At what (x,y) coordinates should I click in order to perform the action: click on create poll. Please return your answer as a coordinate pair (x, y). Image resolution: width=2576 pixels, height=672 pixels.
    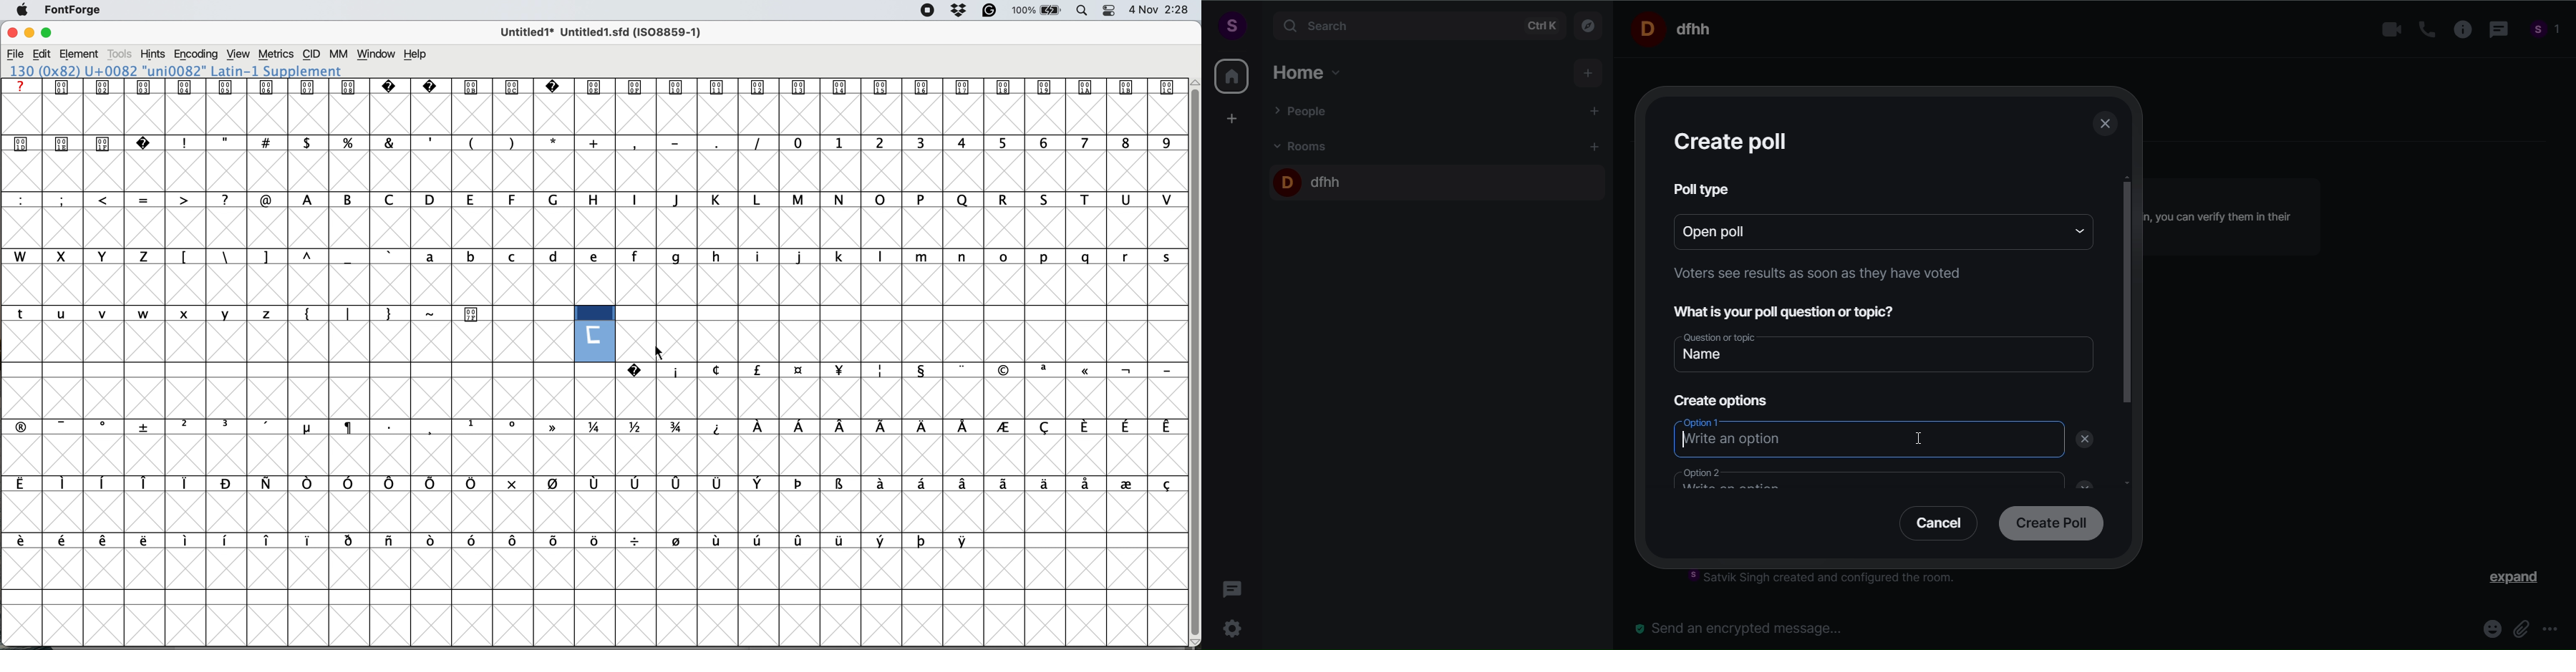
    Looking at the image, I should click on (1734, 141).